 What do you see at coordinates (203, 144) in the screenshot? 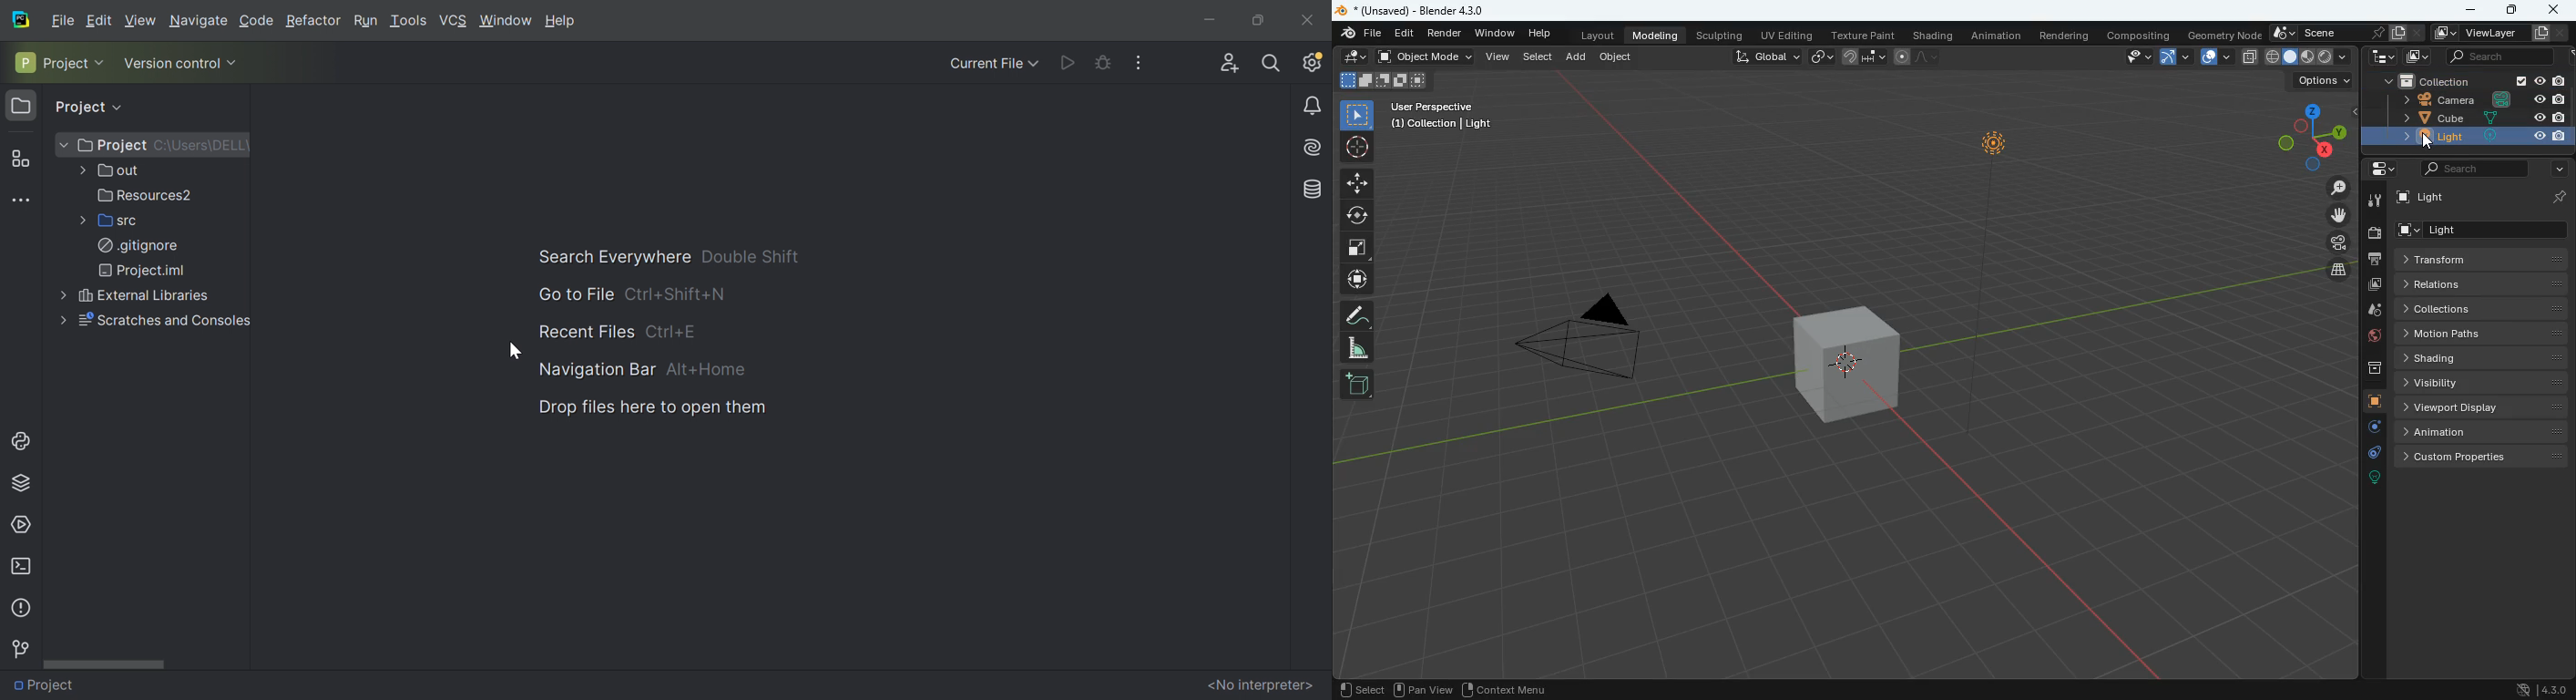
I see `C:\Users\DELL` at bounding box center [203, 144].